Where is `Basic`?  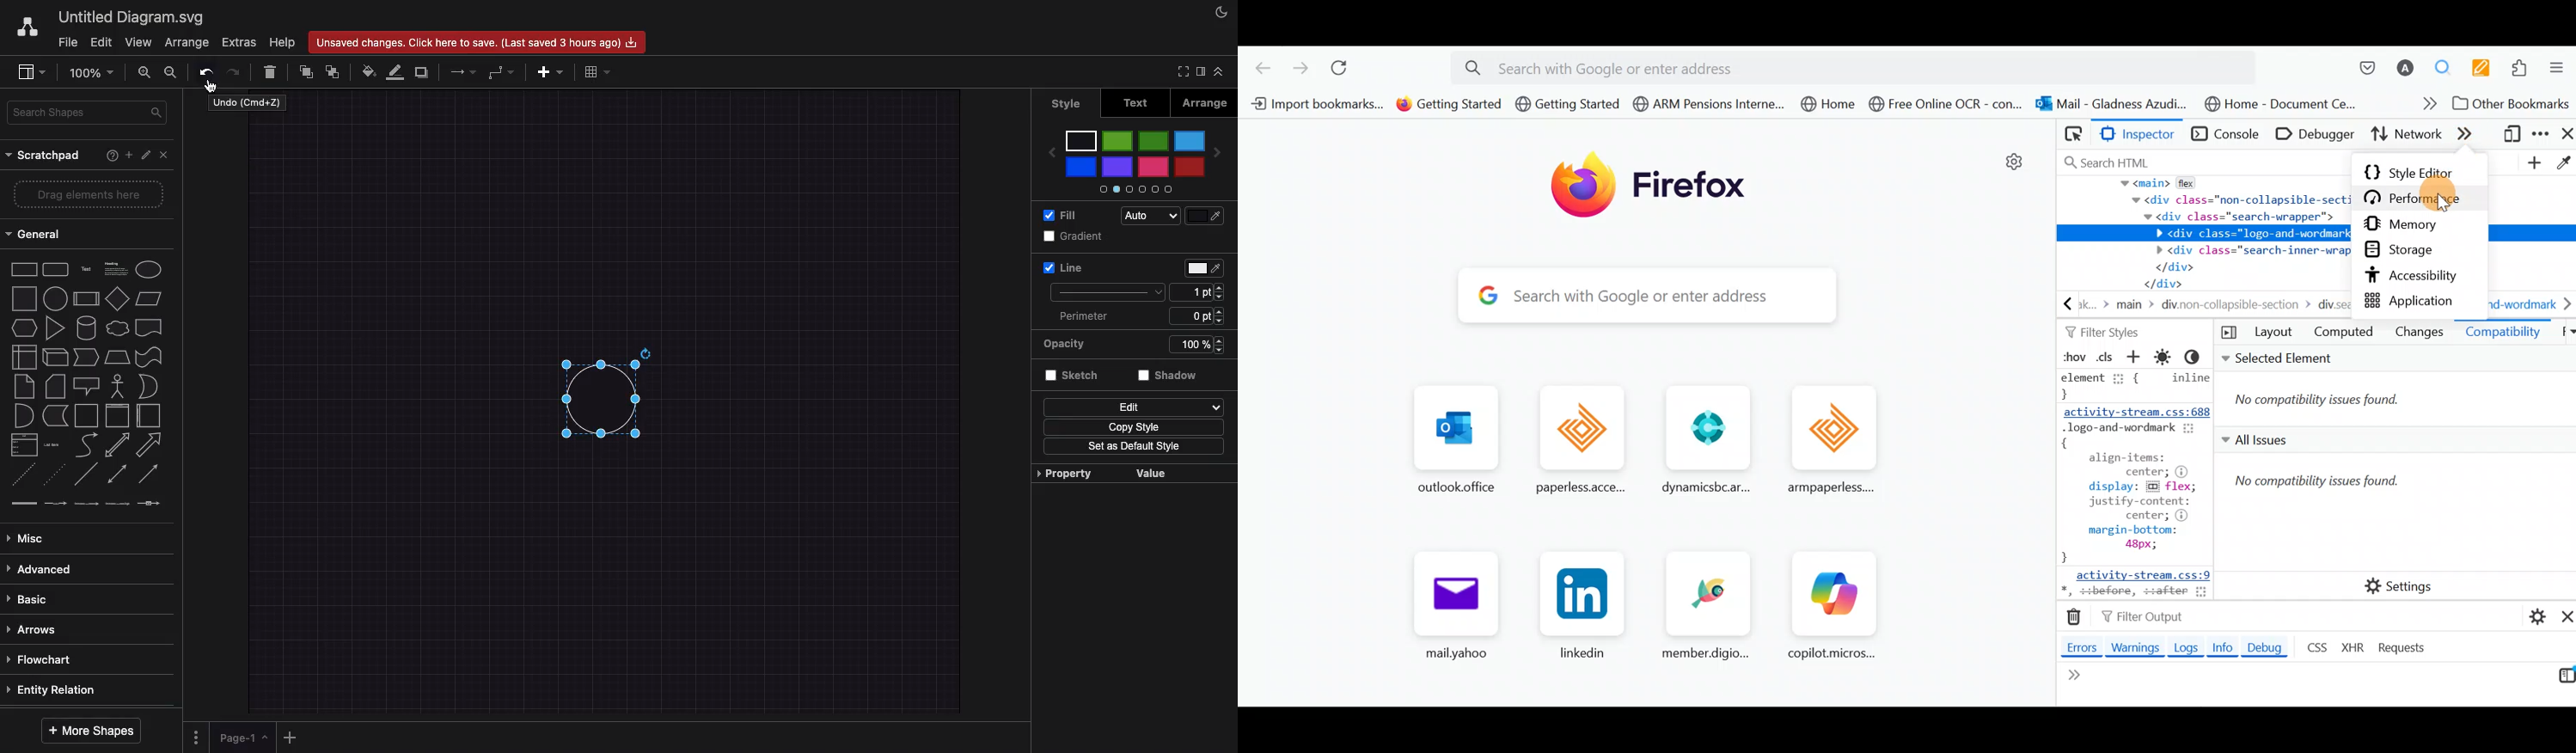
Basic is located at coordinates (32, 599).